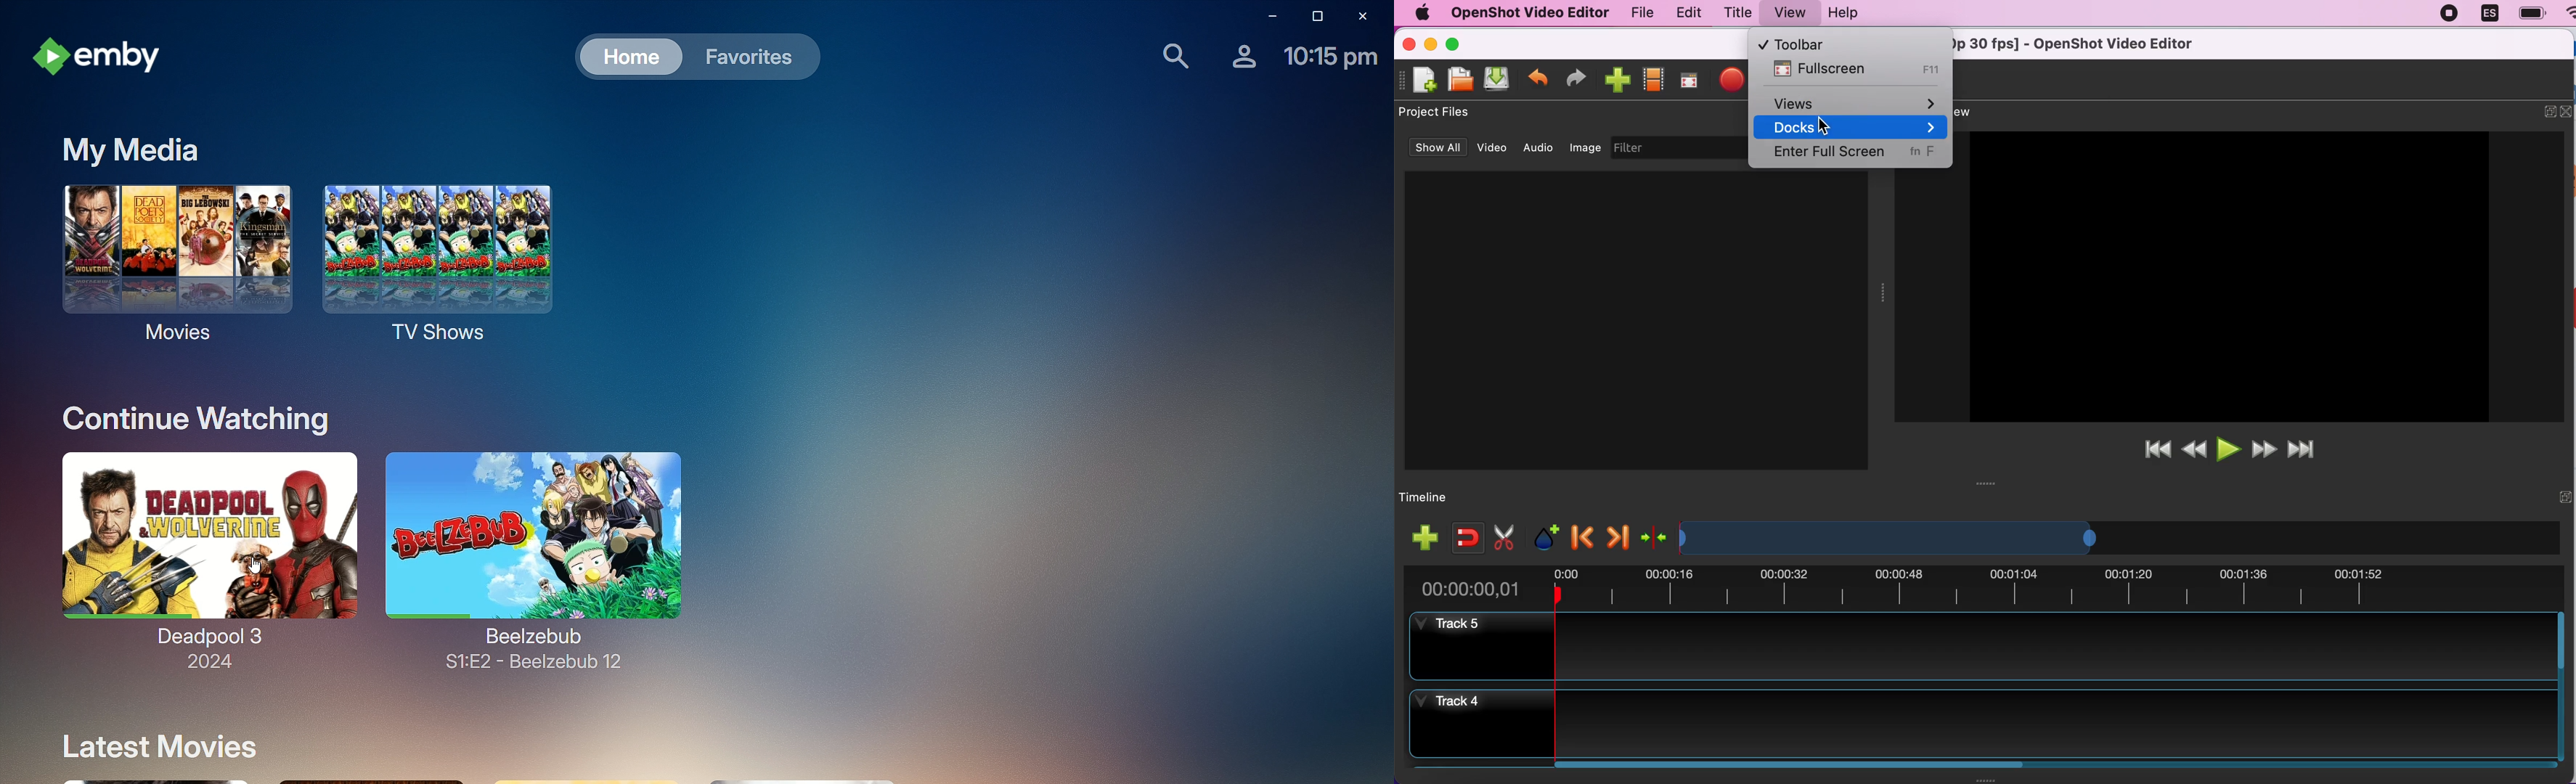 The image size is (2576, 784). What do you see at coordinates (1583, 534) in the screenshot?
I see `previous marker` at bounding box center [1583, 534].